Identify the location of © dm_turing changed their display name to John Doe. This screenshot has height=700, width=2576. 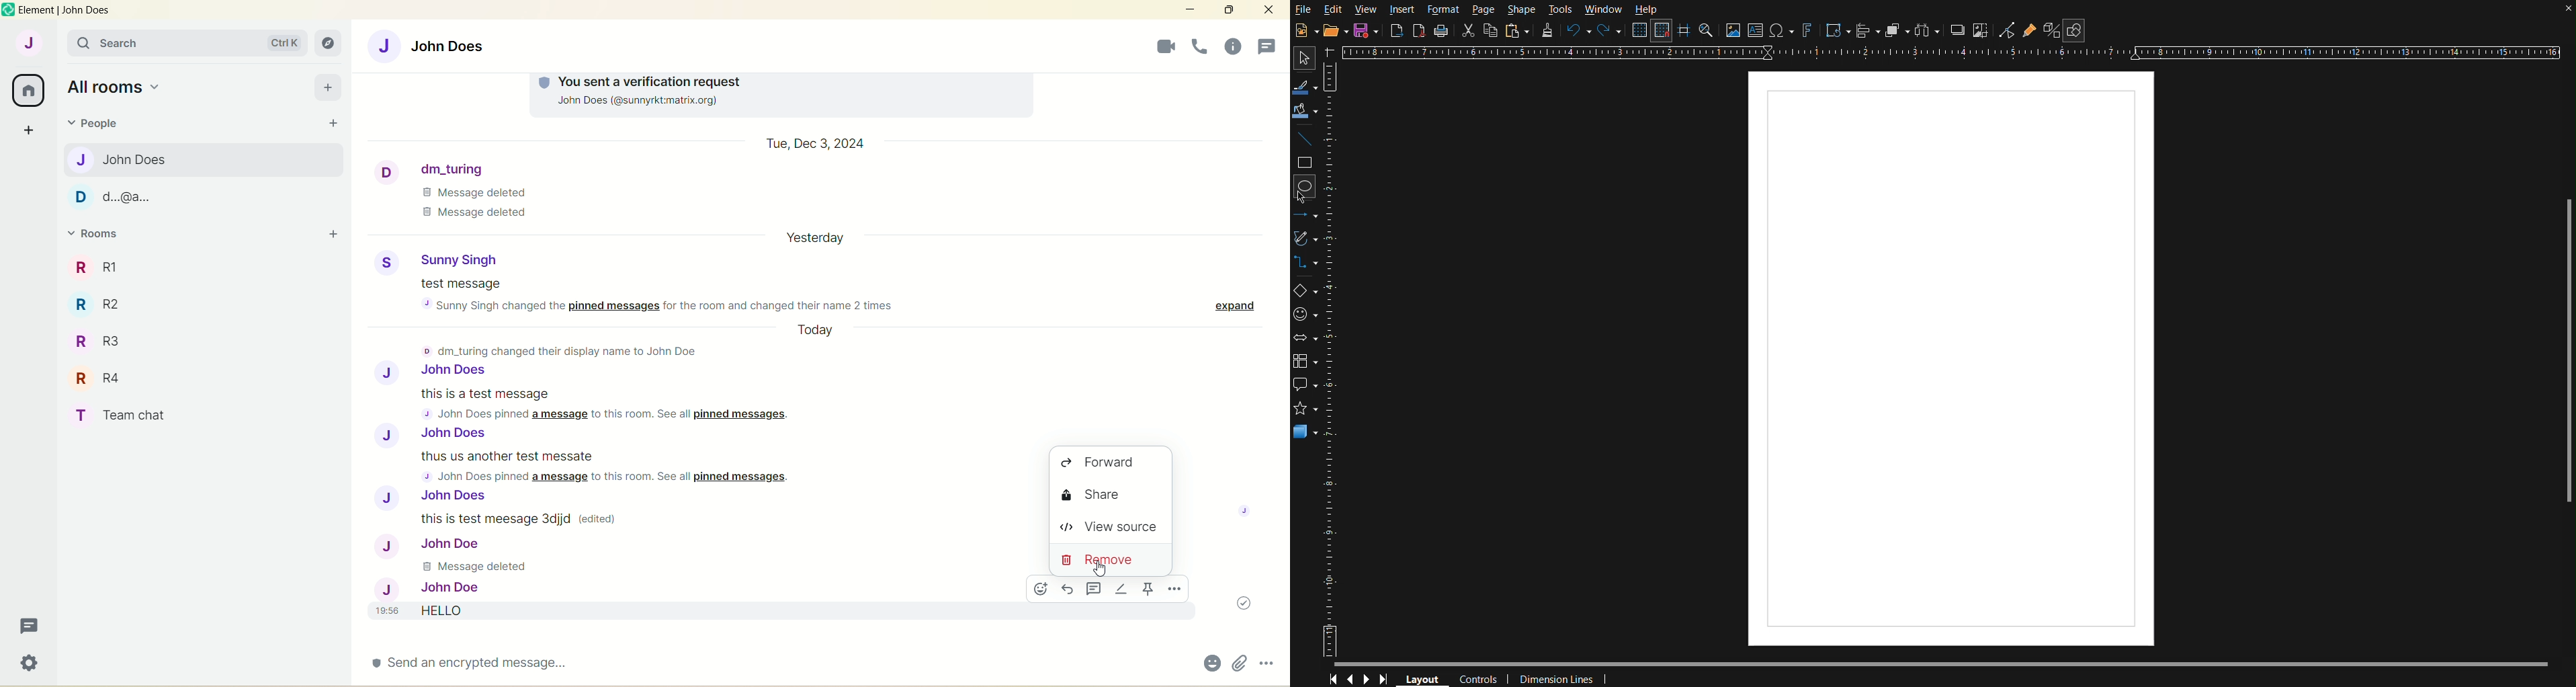
(566, 350).